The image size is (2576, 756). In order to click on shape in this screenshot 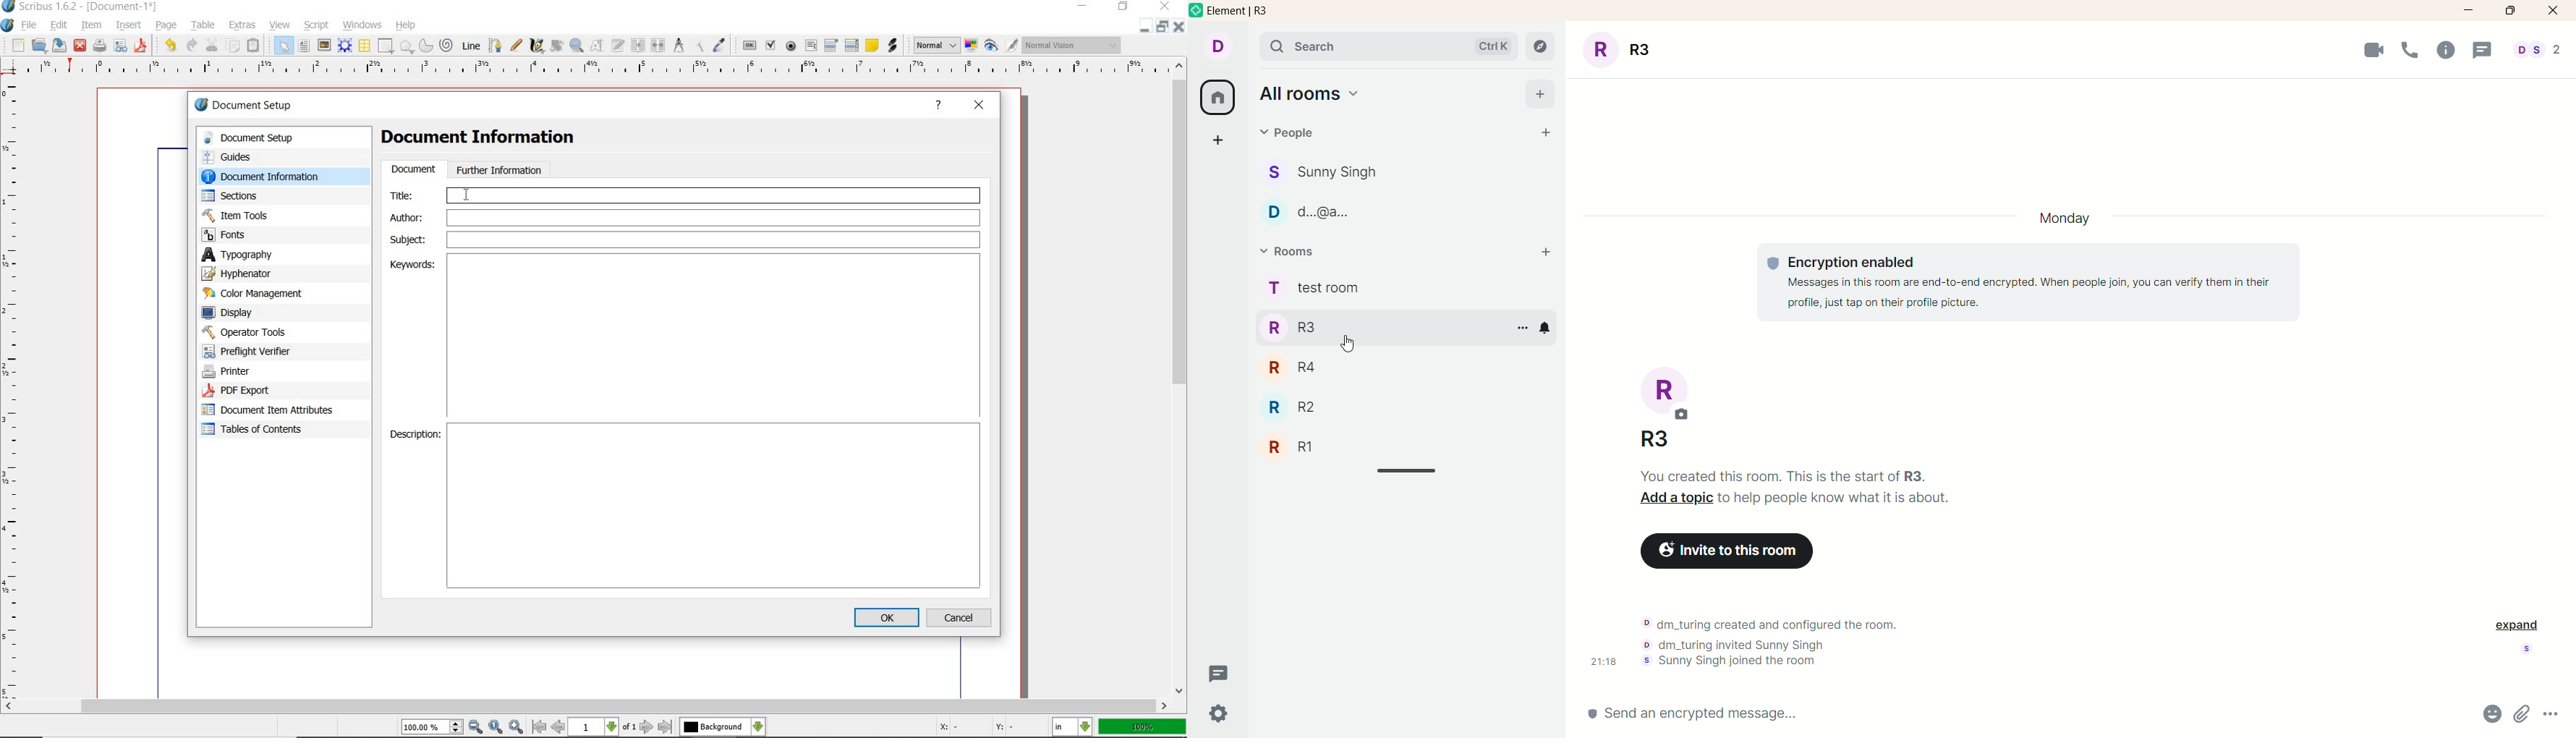, I will do `click(386, 45)`.